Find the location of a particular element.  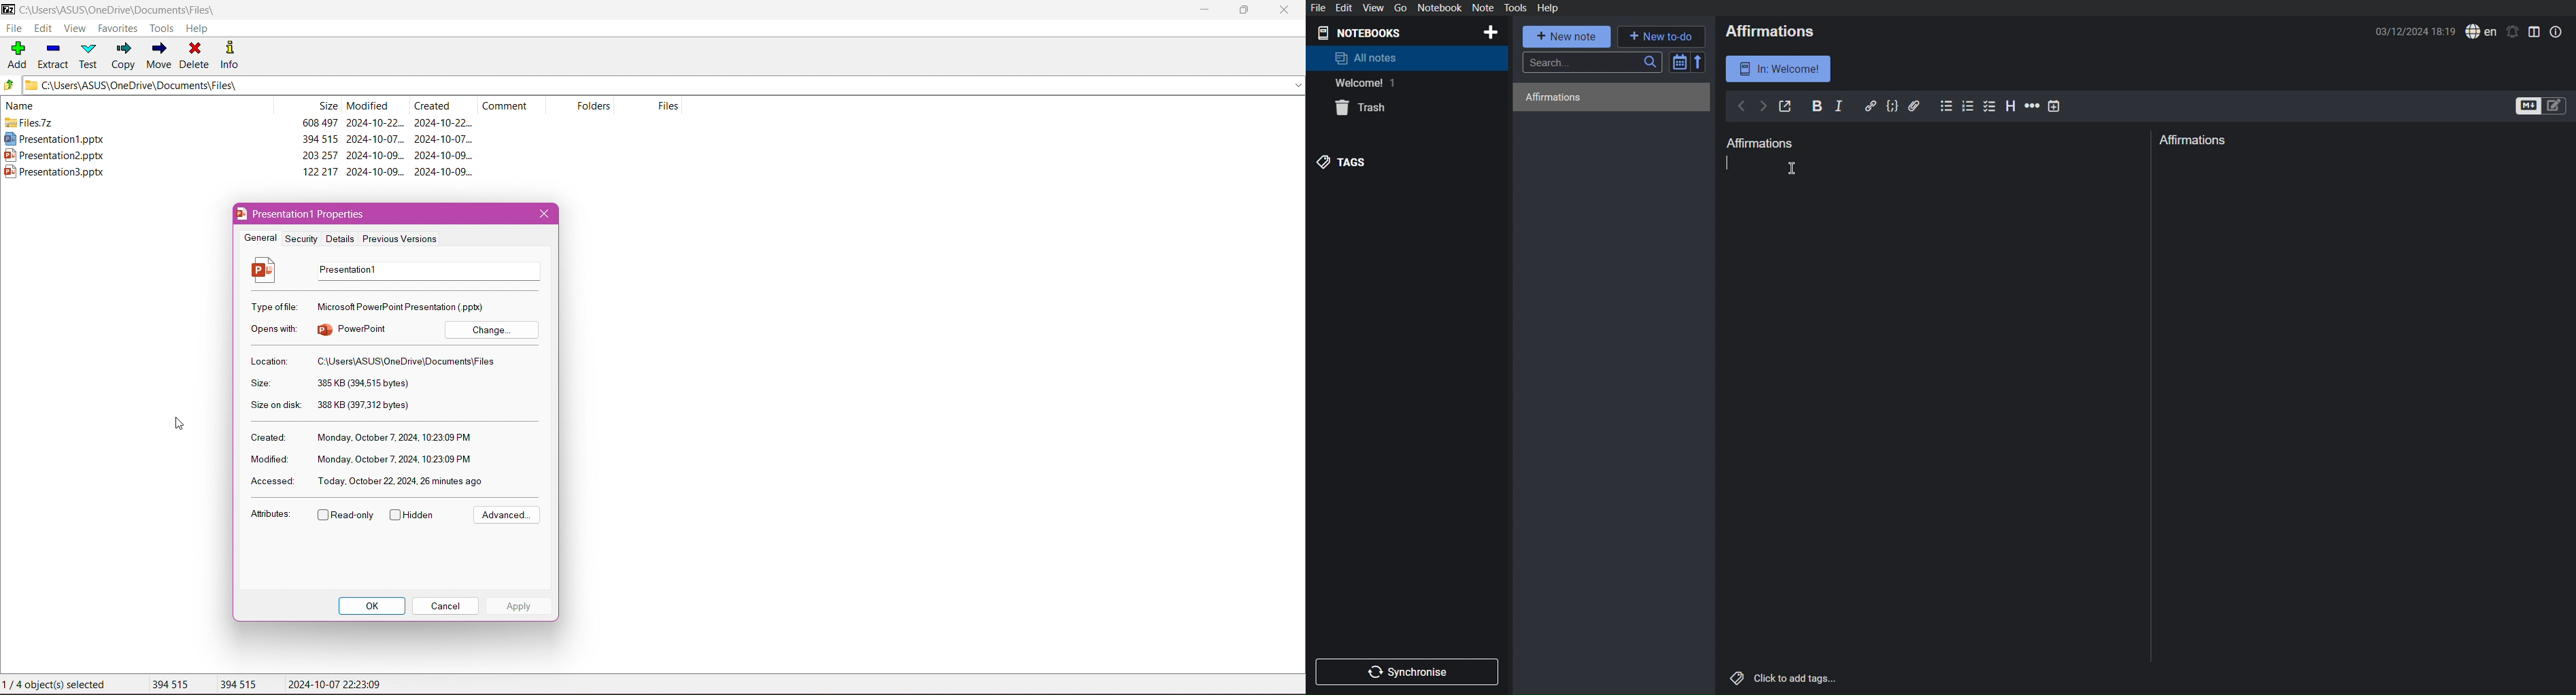

presentation 1 properties is located at coordinates (373, 215).